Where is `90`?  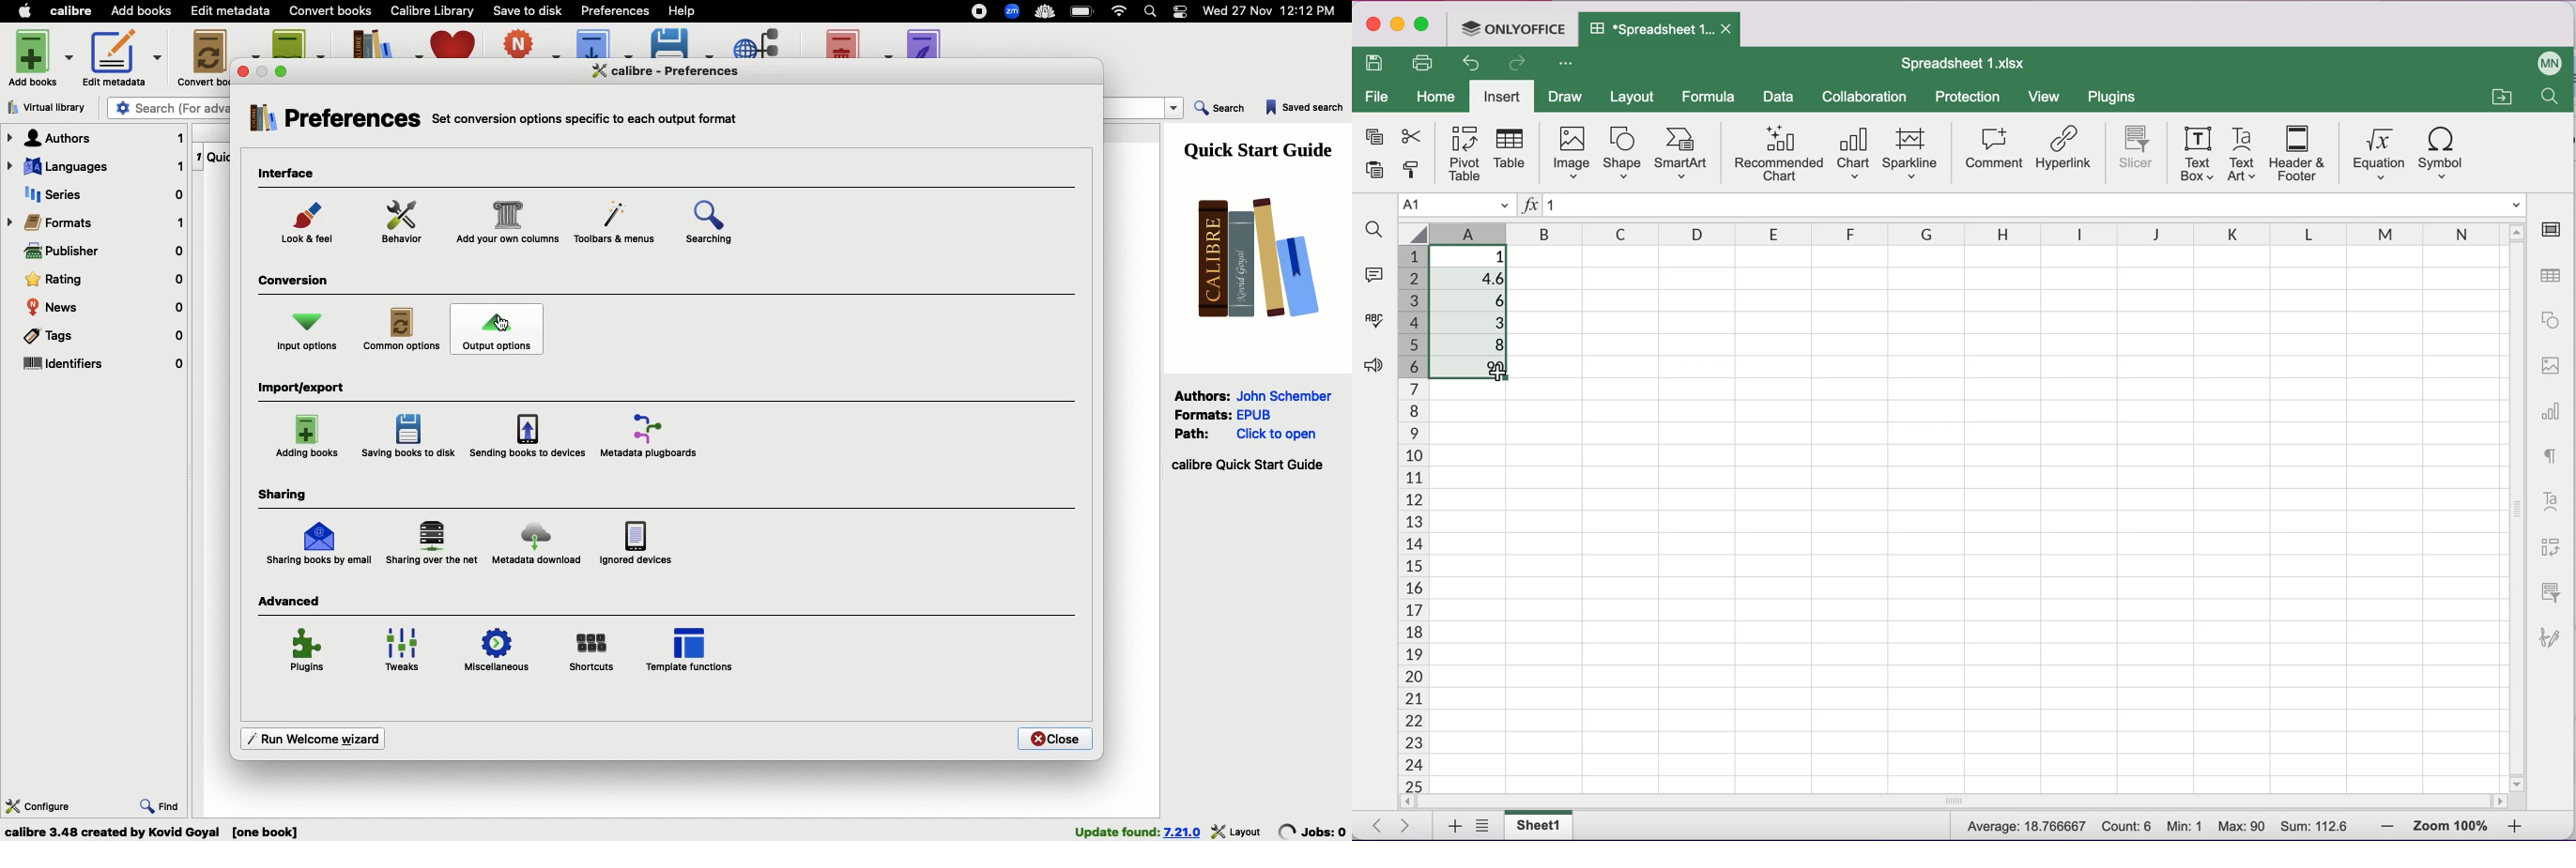
90 is located at coordinates (1473, 369).